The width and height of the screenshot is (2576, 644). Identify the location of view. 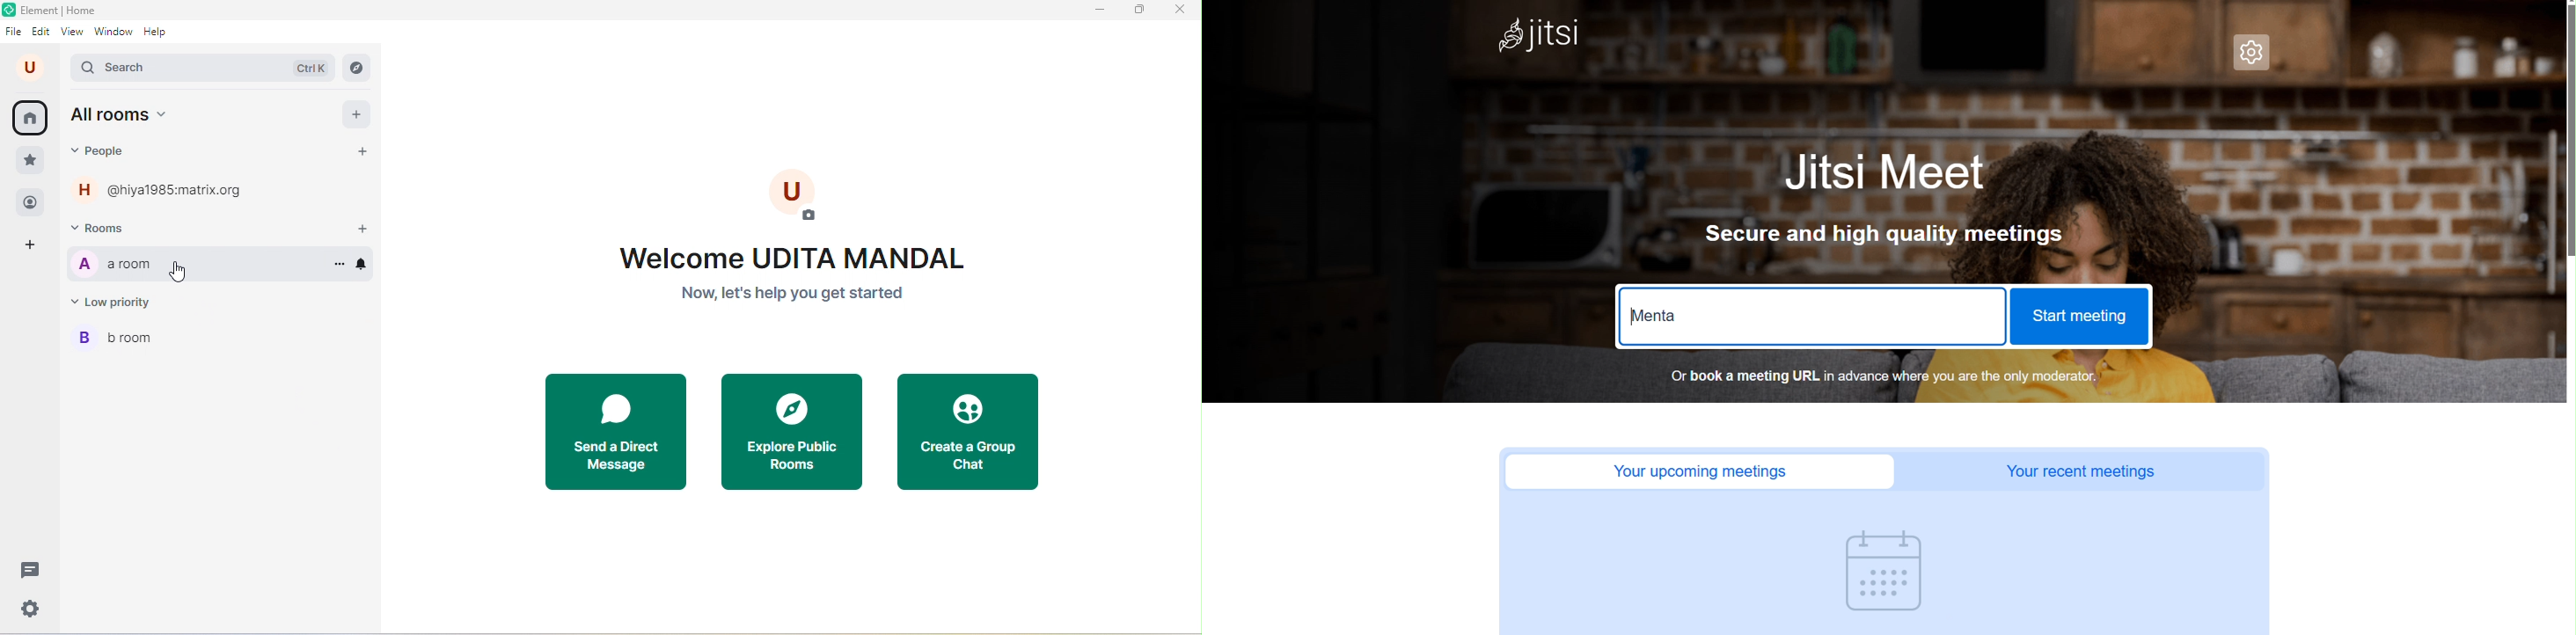
(71, 32).